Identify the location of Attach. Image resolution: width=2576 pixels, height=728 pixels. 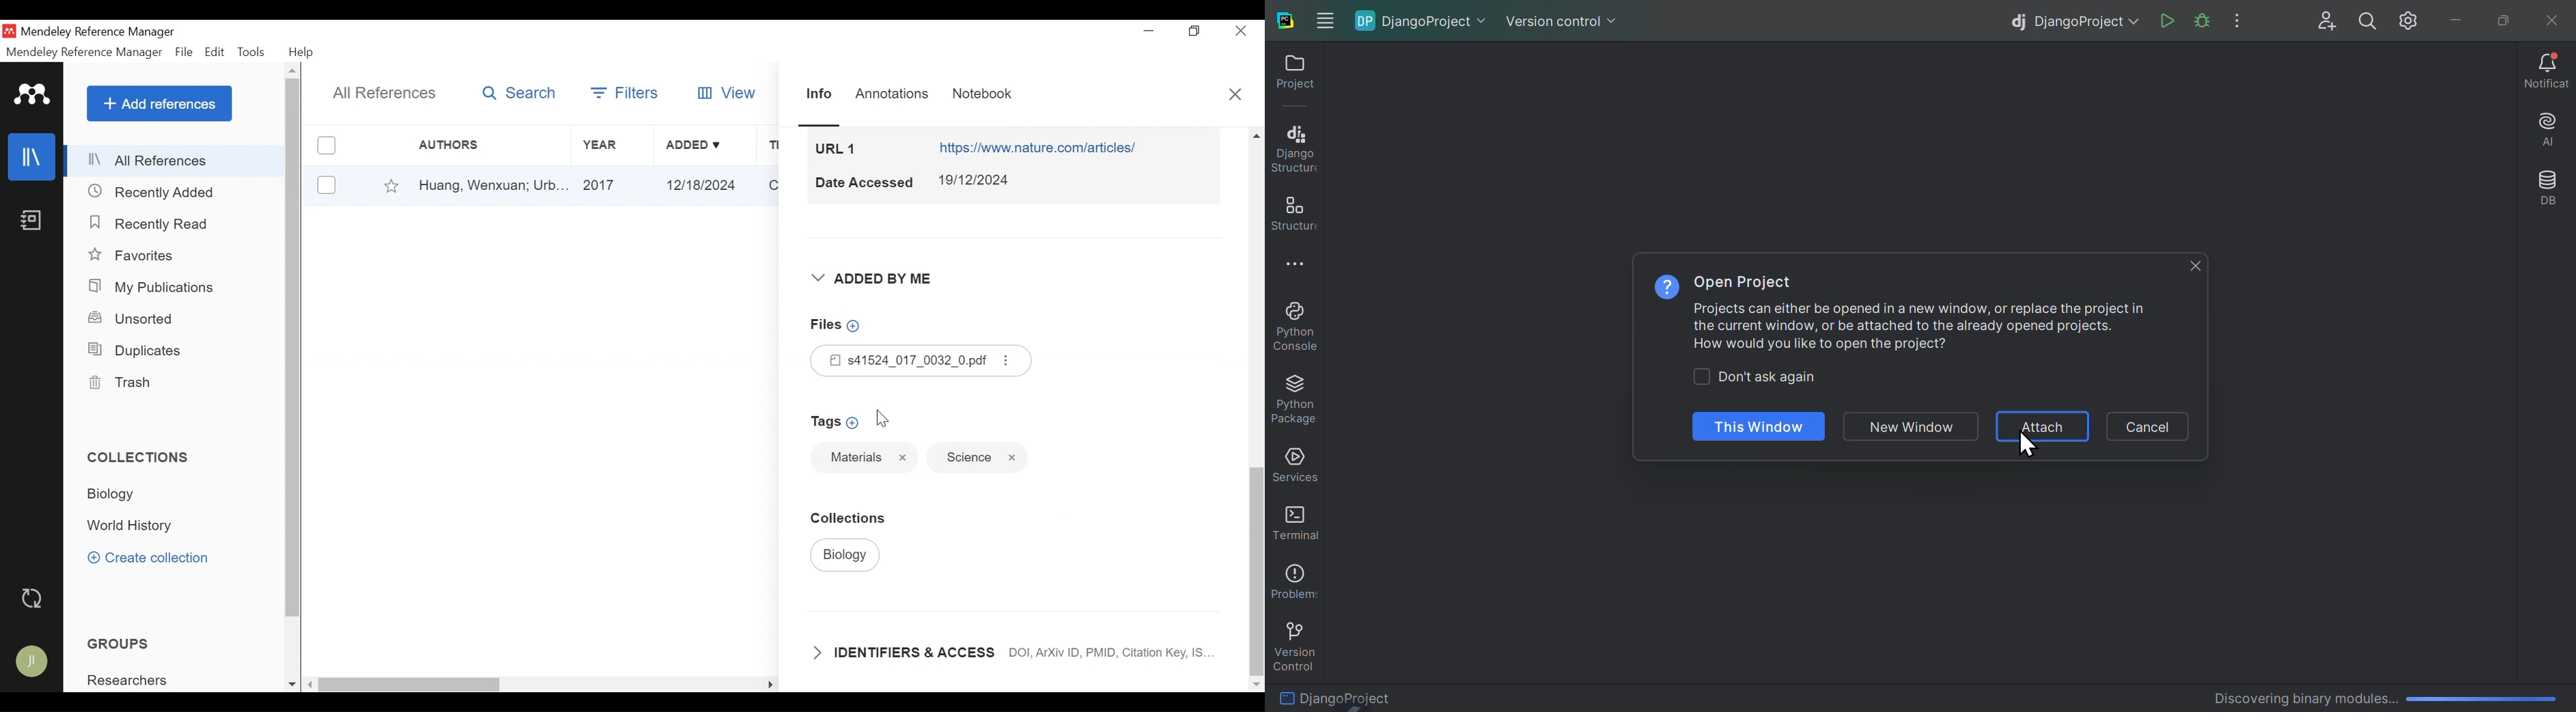
(2044, 428).